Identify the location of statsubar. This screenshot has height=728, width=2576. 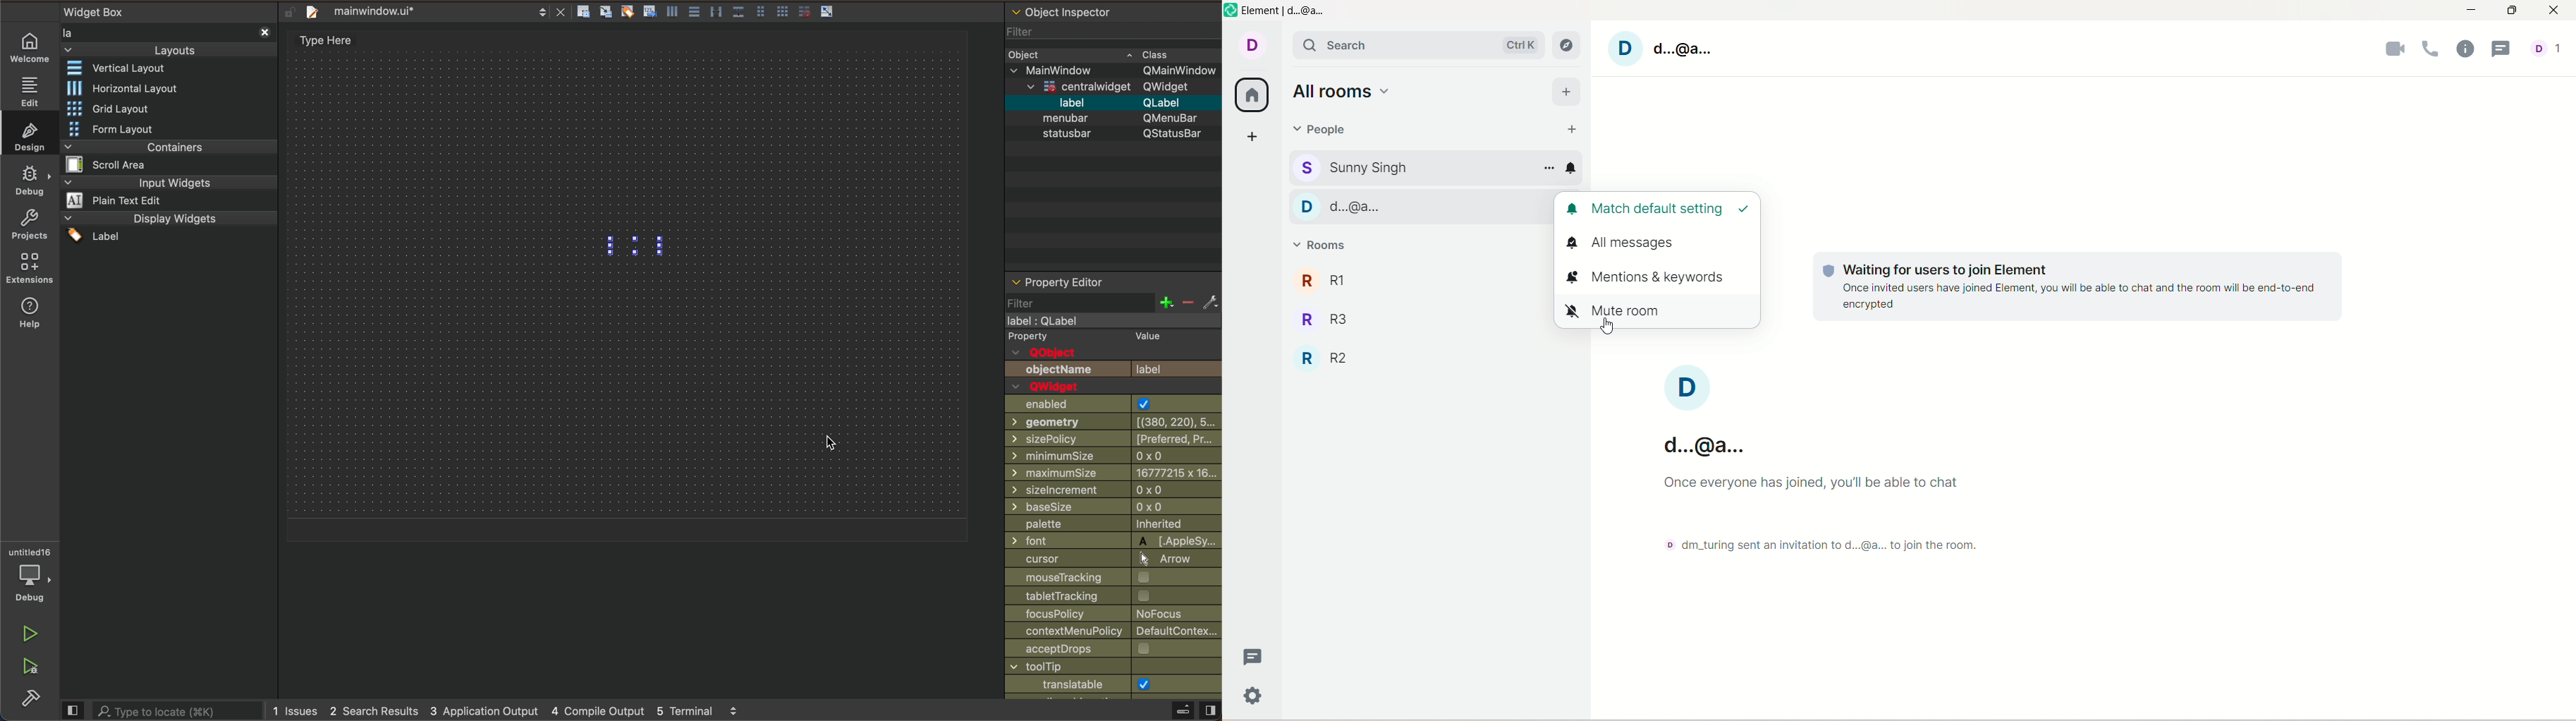
(1112, 134).